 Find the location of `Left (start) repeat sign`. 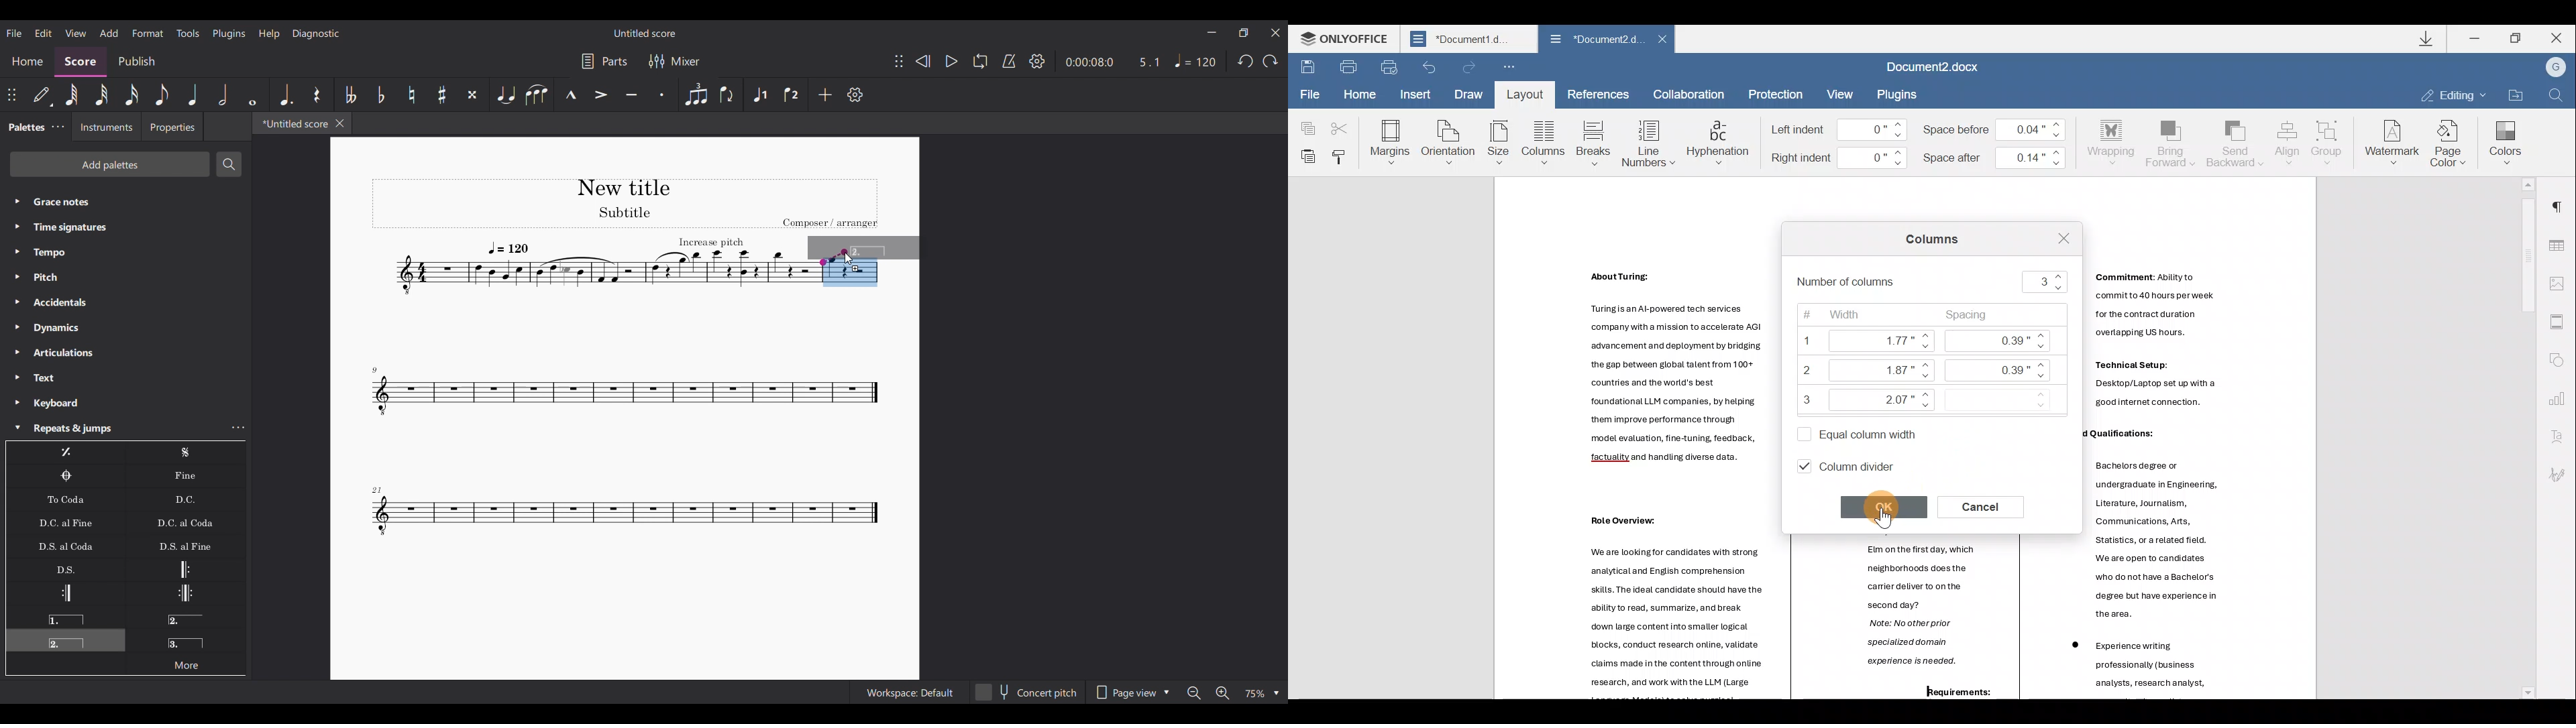

Left (start) repeat sign is located at coordinates (185, 569).